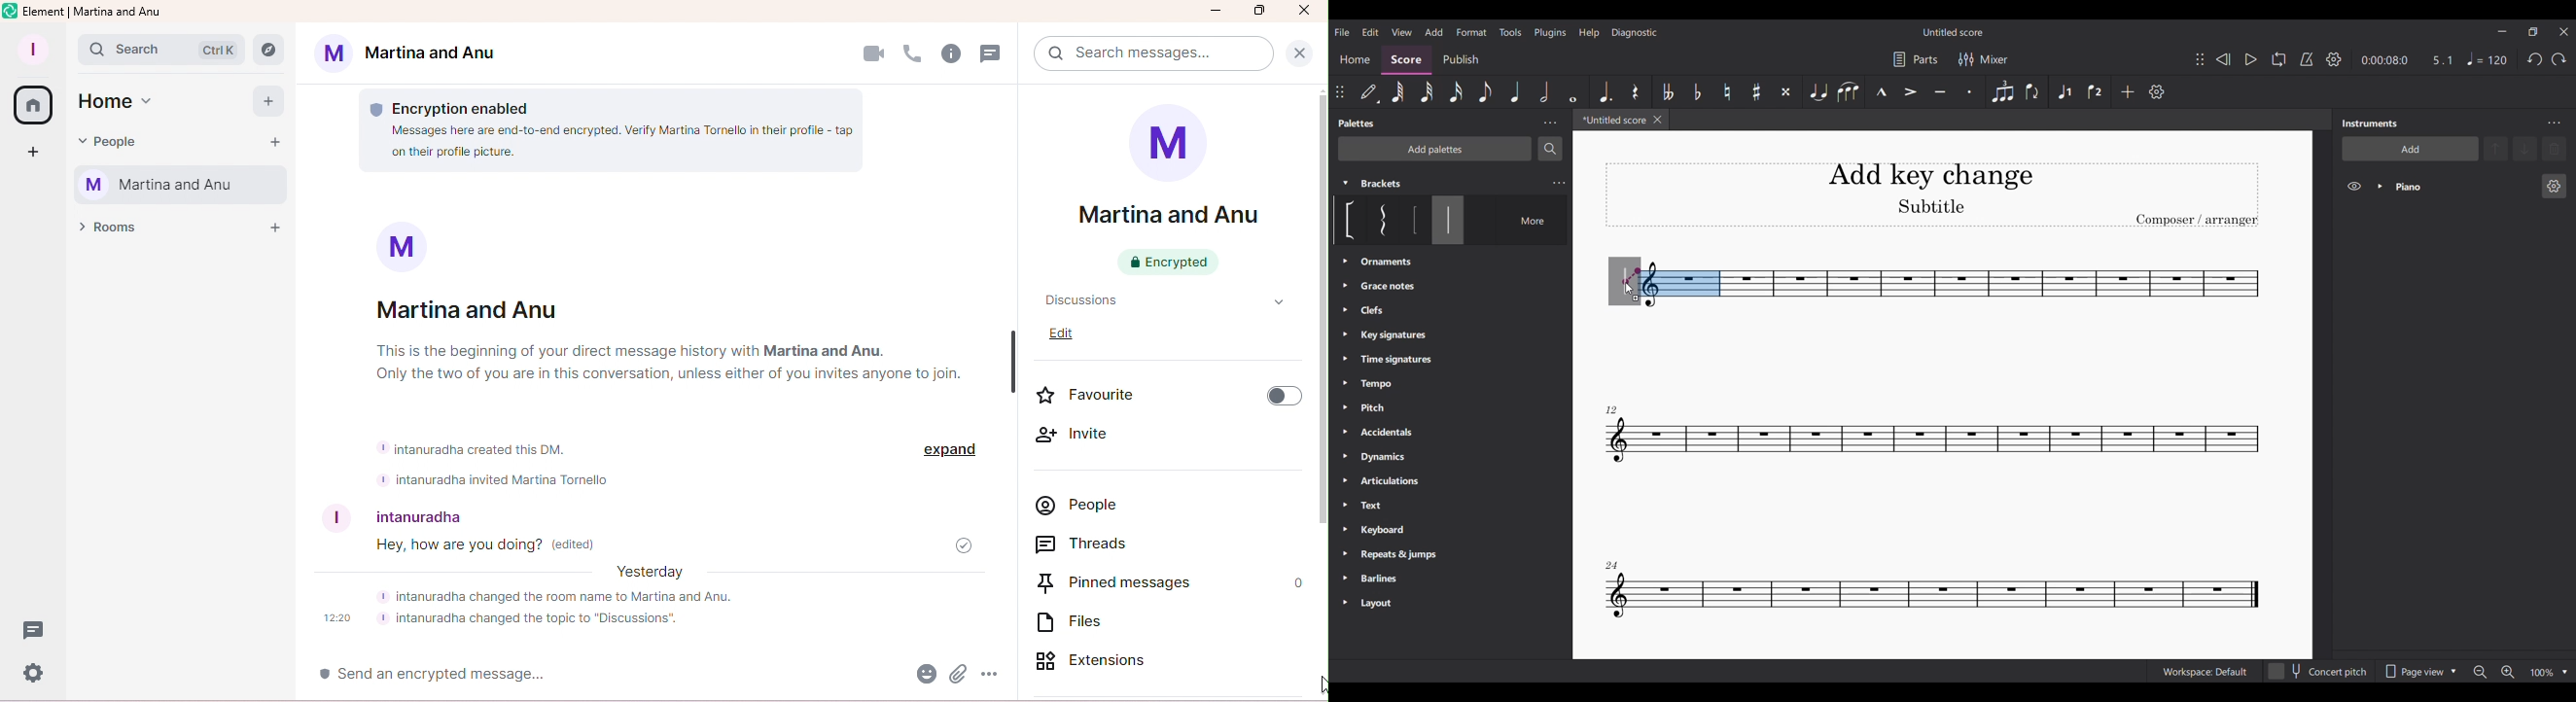  Describe the element at coordinates (1301, 53) in the screenshot. I see `Close` at that location.